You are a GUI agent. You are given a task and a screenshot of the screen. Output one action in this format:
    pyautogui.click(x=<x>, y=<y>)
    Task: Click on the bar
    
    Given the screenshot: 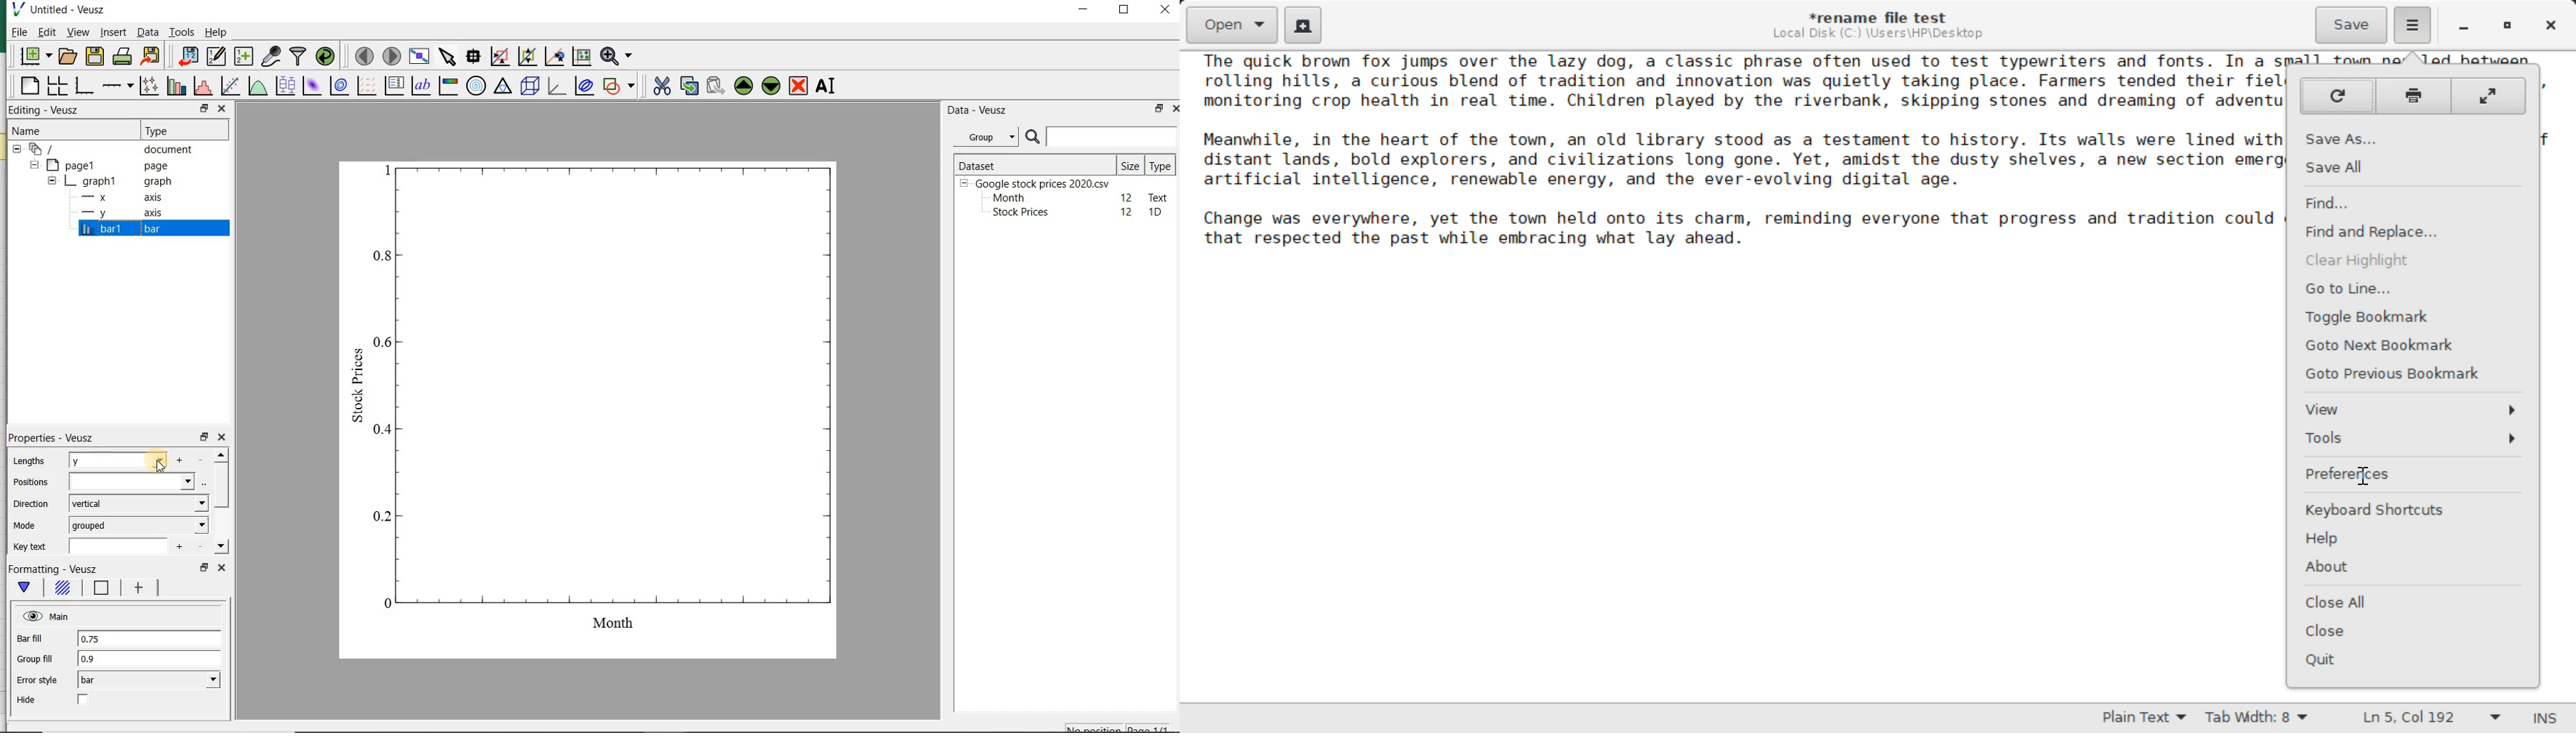 What is the action you would take?
    pyautogui.click(x=147, y=680)
    